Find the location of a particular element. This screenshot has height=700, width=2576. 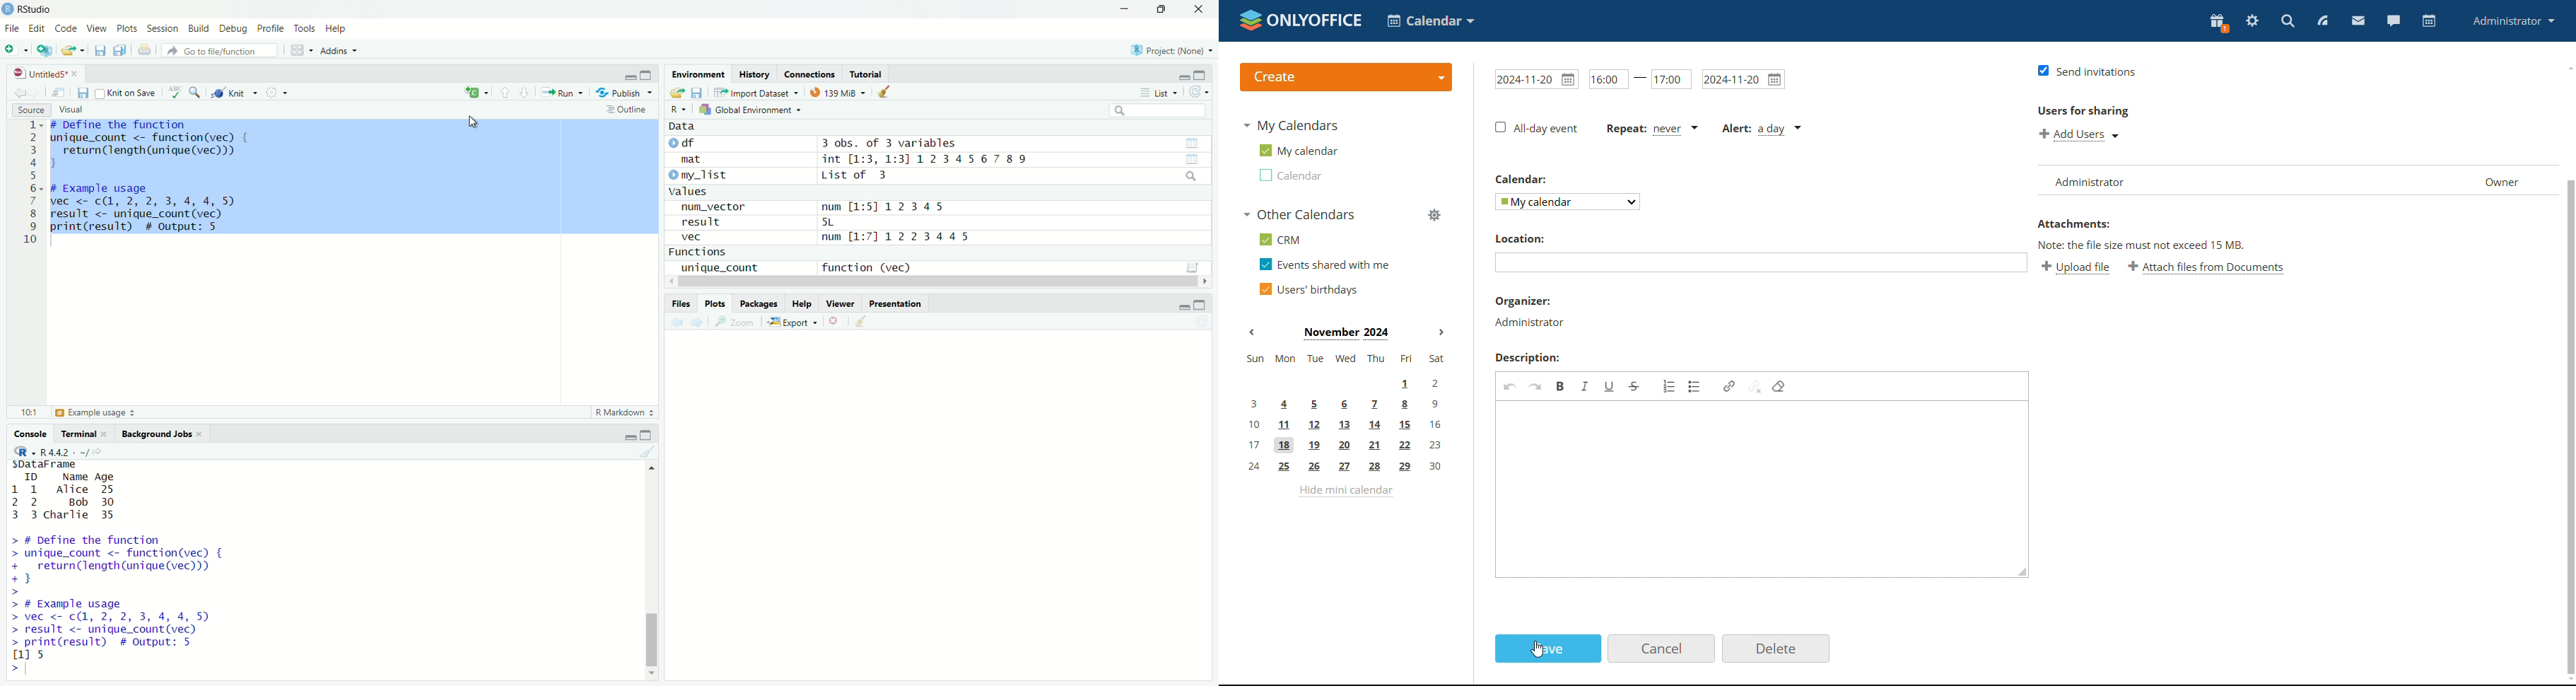

Console is located at coordinates (32, 433).